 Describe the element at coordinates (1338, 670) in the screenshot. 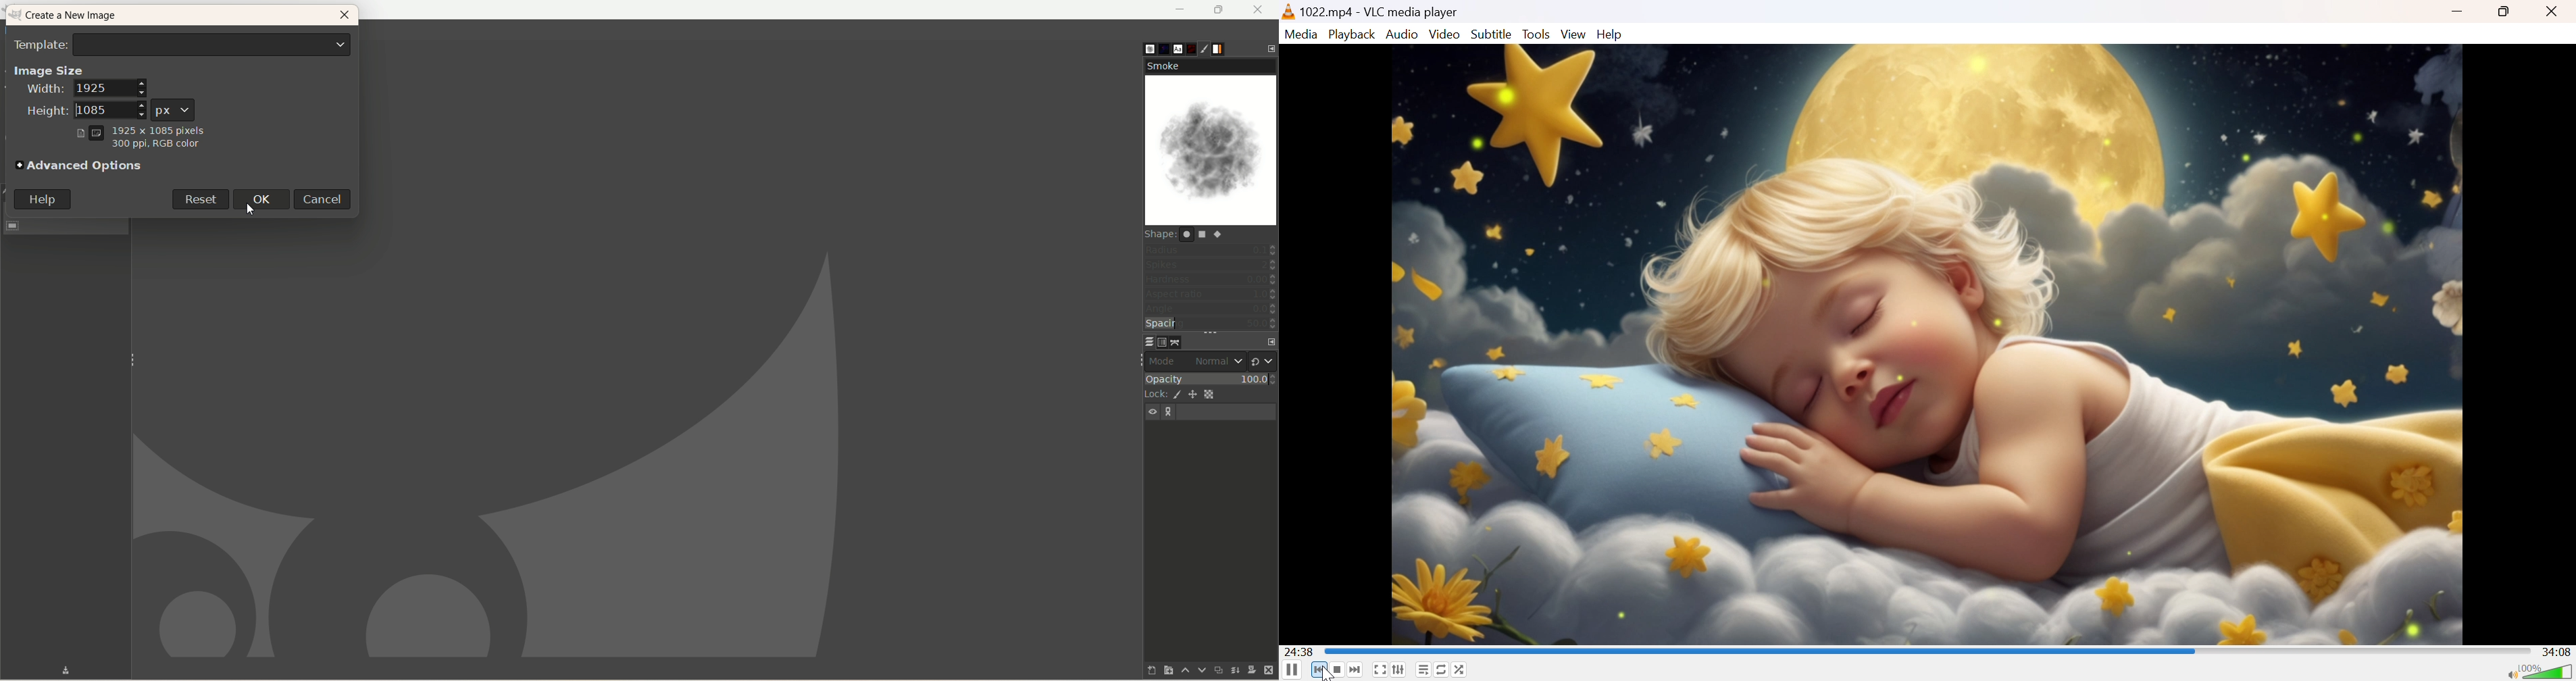

I see `Stop playback` at that location.